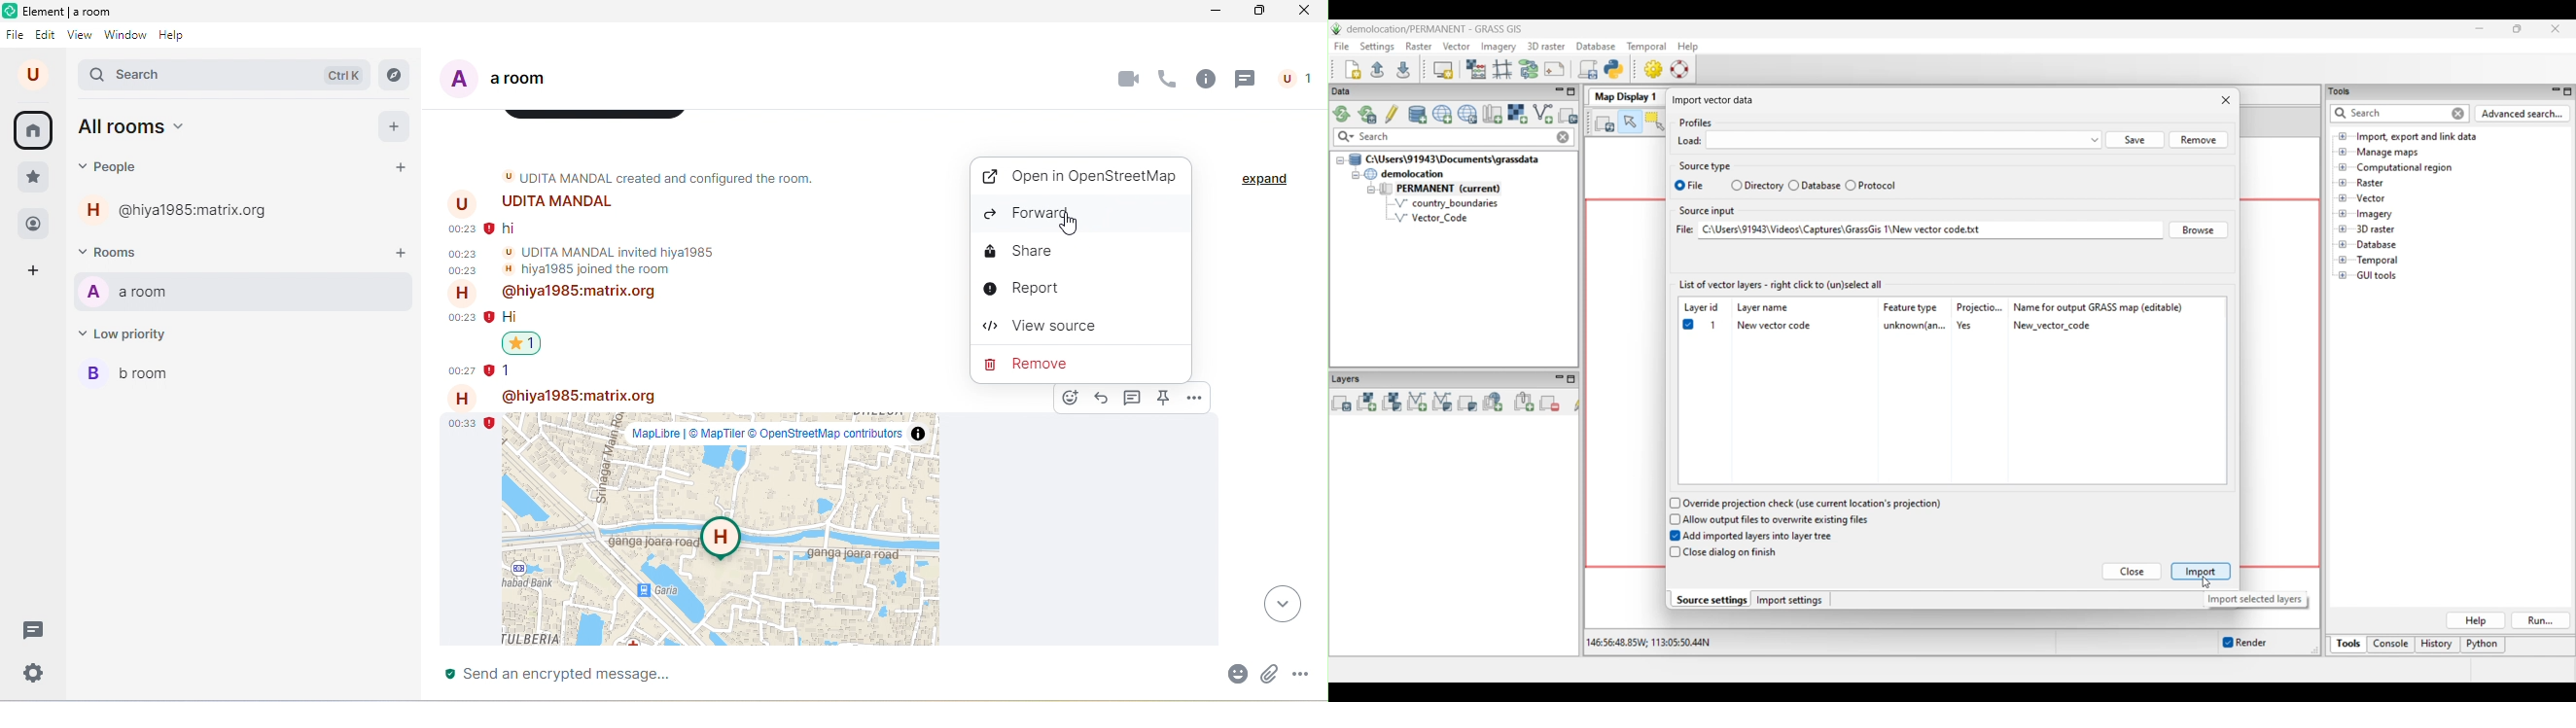  What do you see at coordinates (177, 36) in the screenshot?
I see `help` at bounding box center [177, 36].